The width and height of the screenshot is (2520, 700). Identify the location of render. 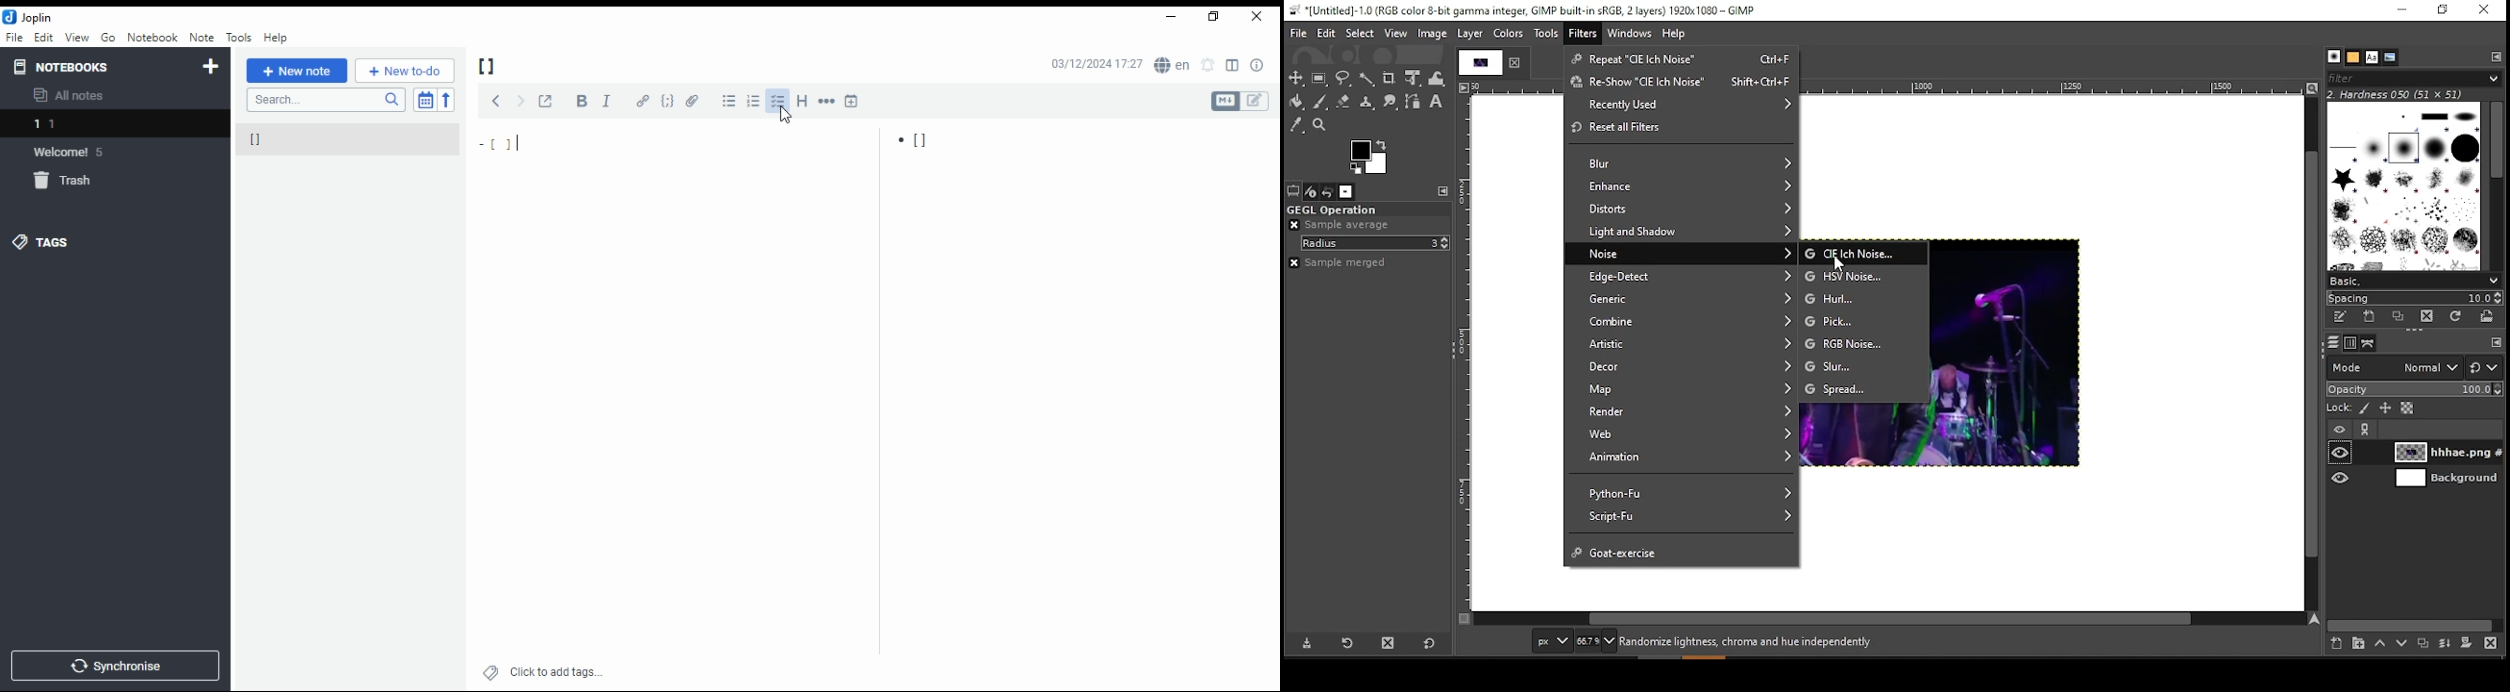
(1683, 412).